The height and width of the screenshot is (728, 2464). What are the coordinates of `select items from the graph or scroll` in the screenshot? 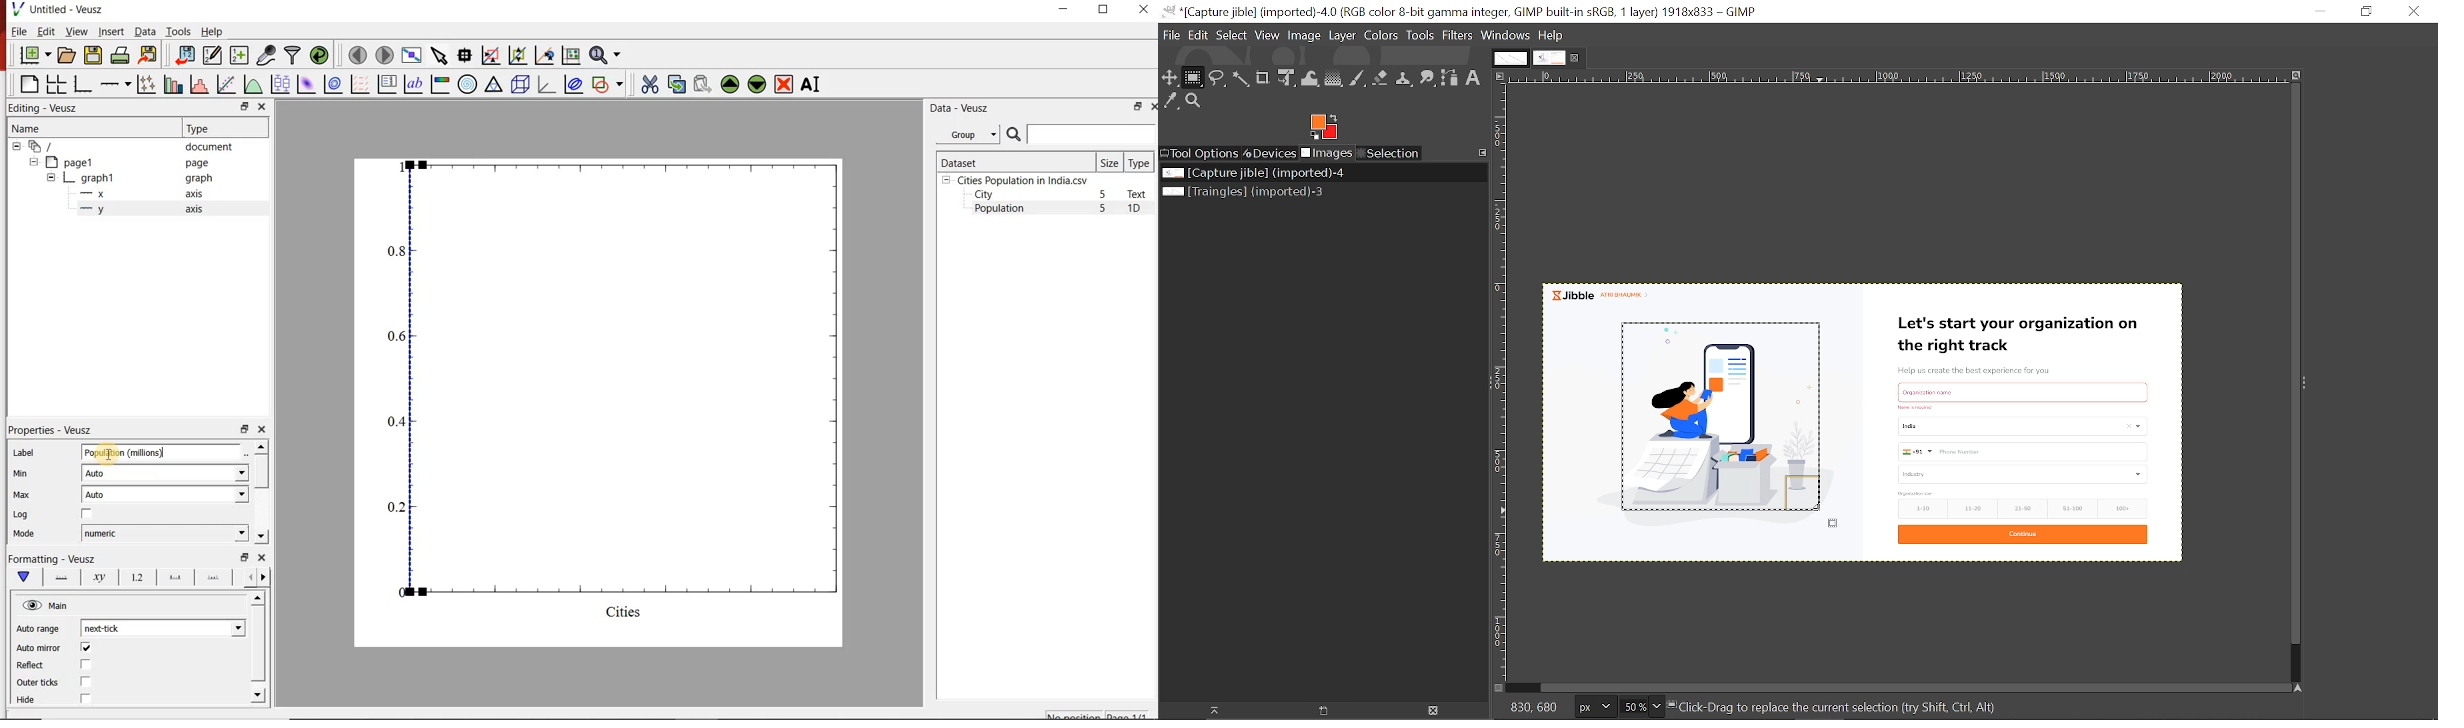 It's located at (439, 54).